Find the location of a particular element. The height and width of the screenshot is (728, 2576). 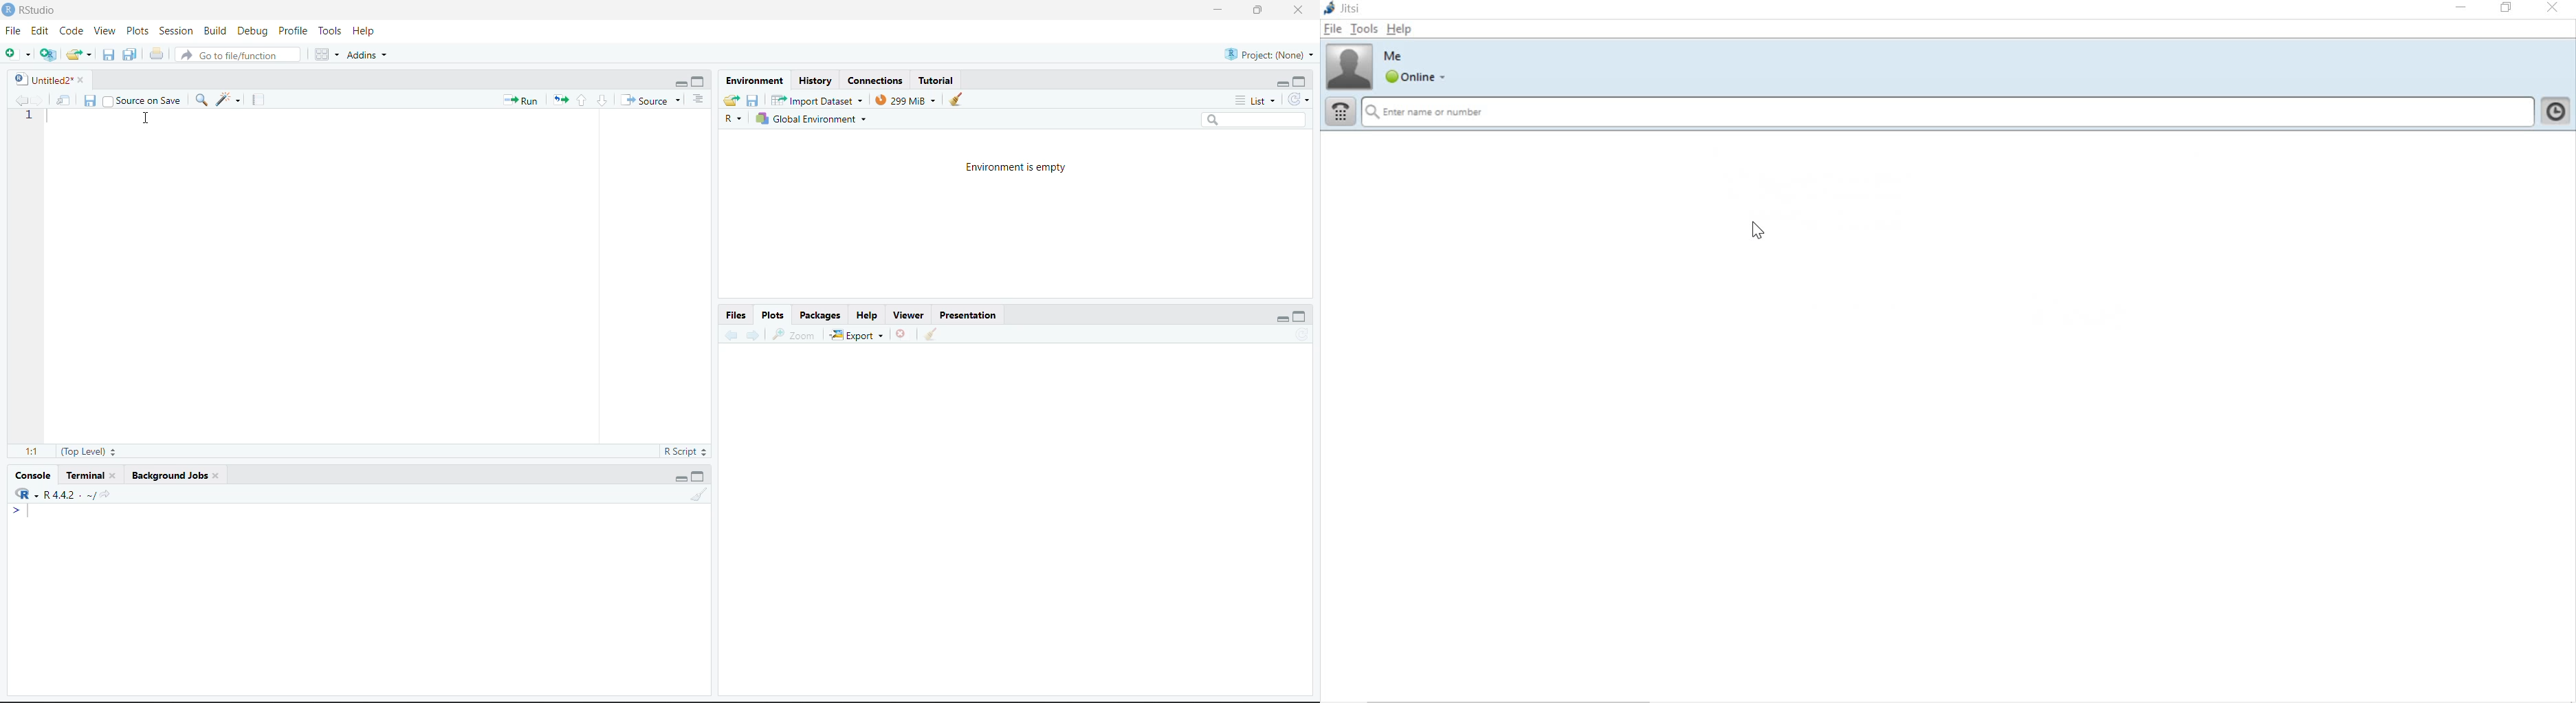

minimize is located at coordinates (679, 83).